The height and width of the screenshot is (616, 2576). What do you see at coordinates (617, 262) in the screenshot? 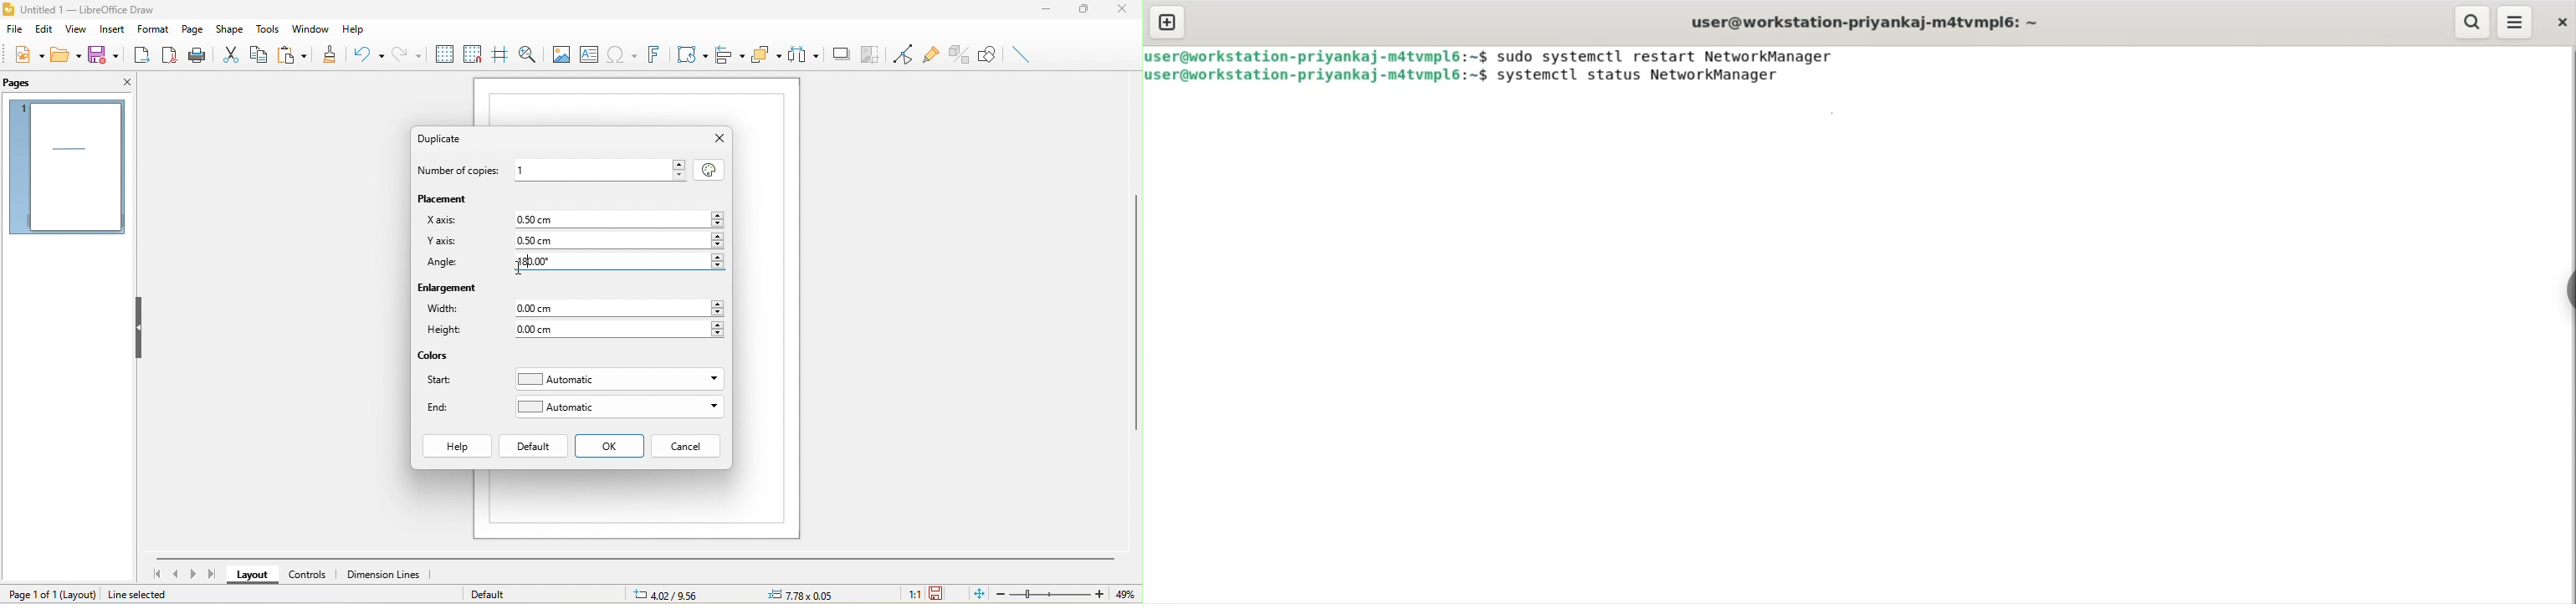
I see `180.00 degrees` at bounding box center [617, 262].